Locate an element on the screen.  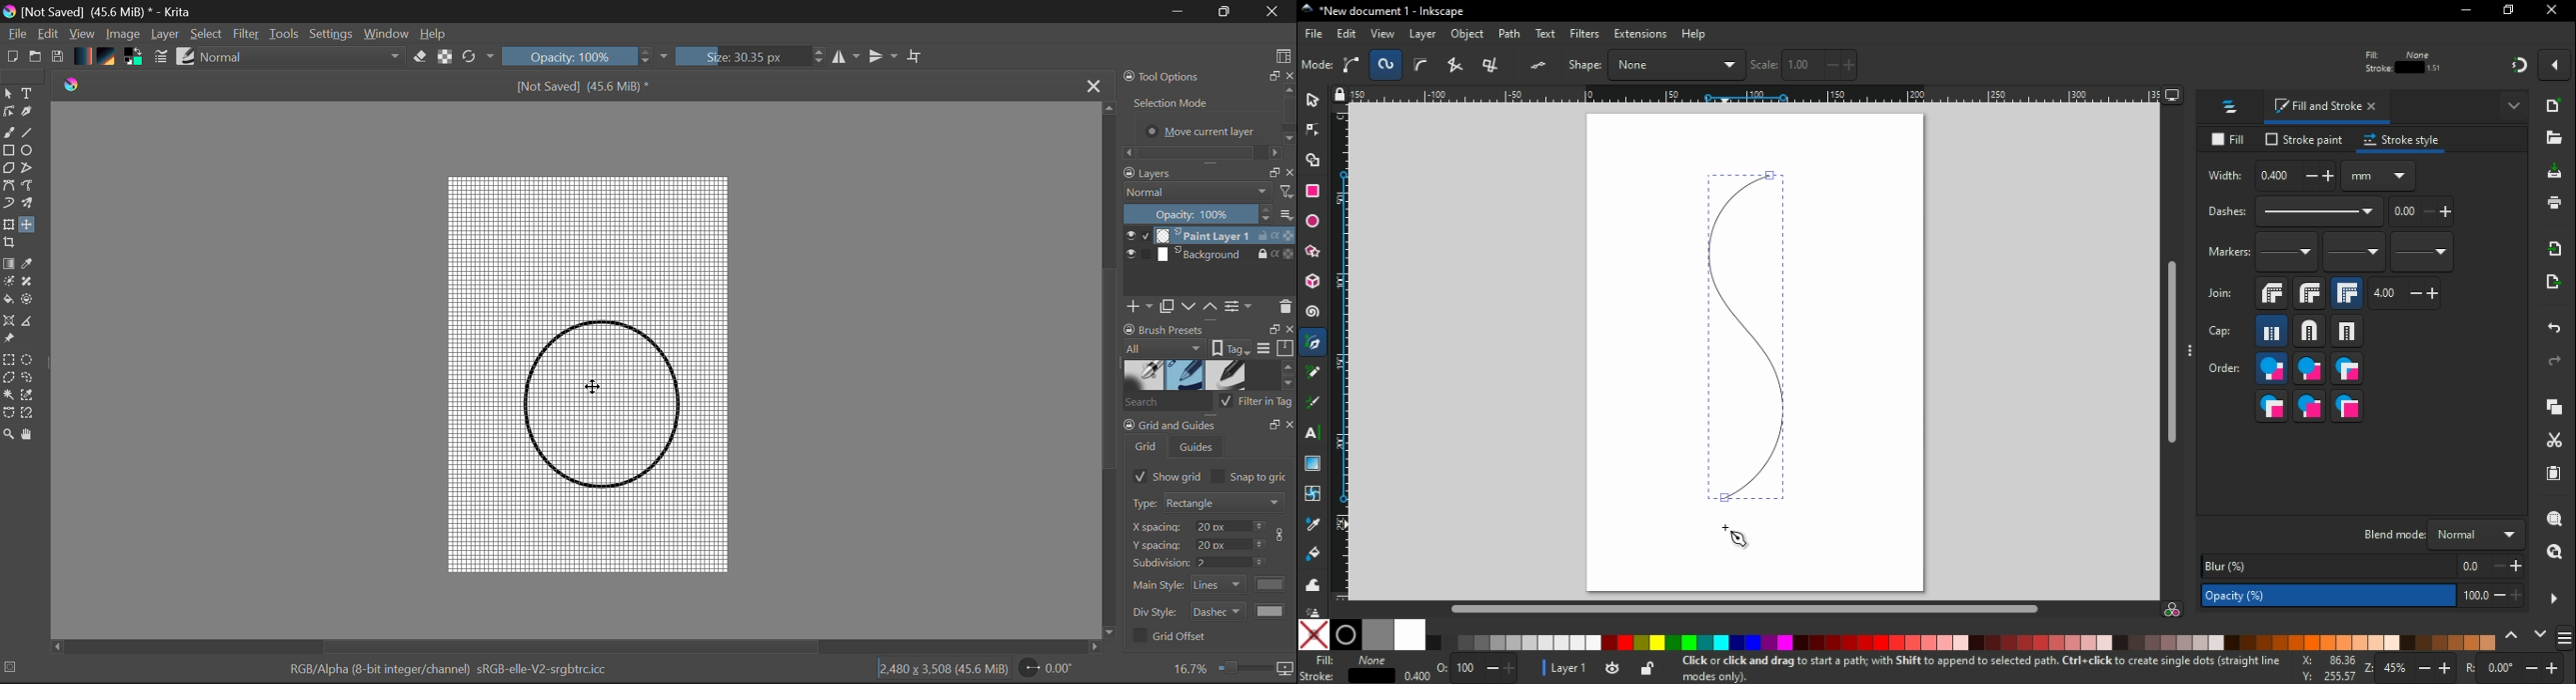
New is located at coordinates (9, 57).